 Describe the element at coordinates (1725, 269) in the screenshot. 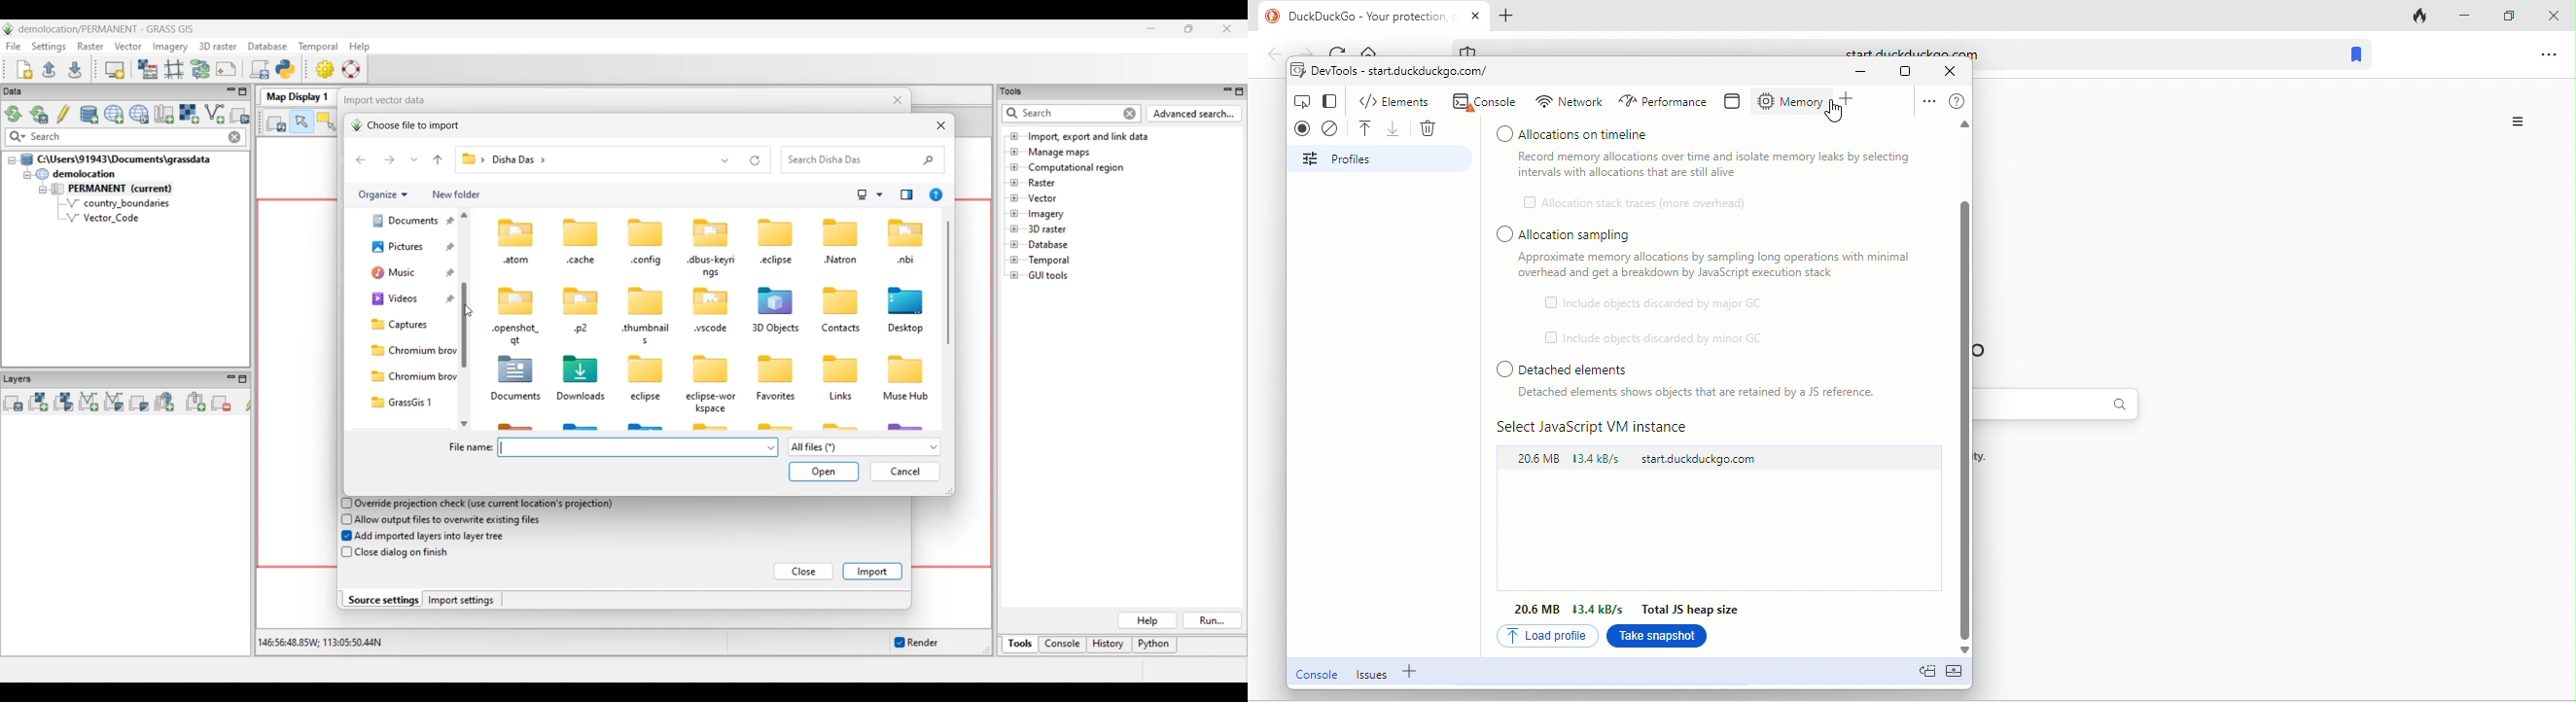

I see `Appropriate memory allocations by sampling long operations` at that location.